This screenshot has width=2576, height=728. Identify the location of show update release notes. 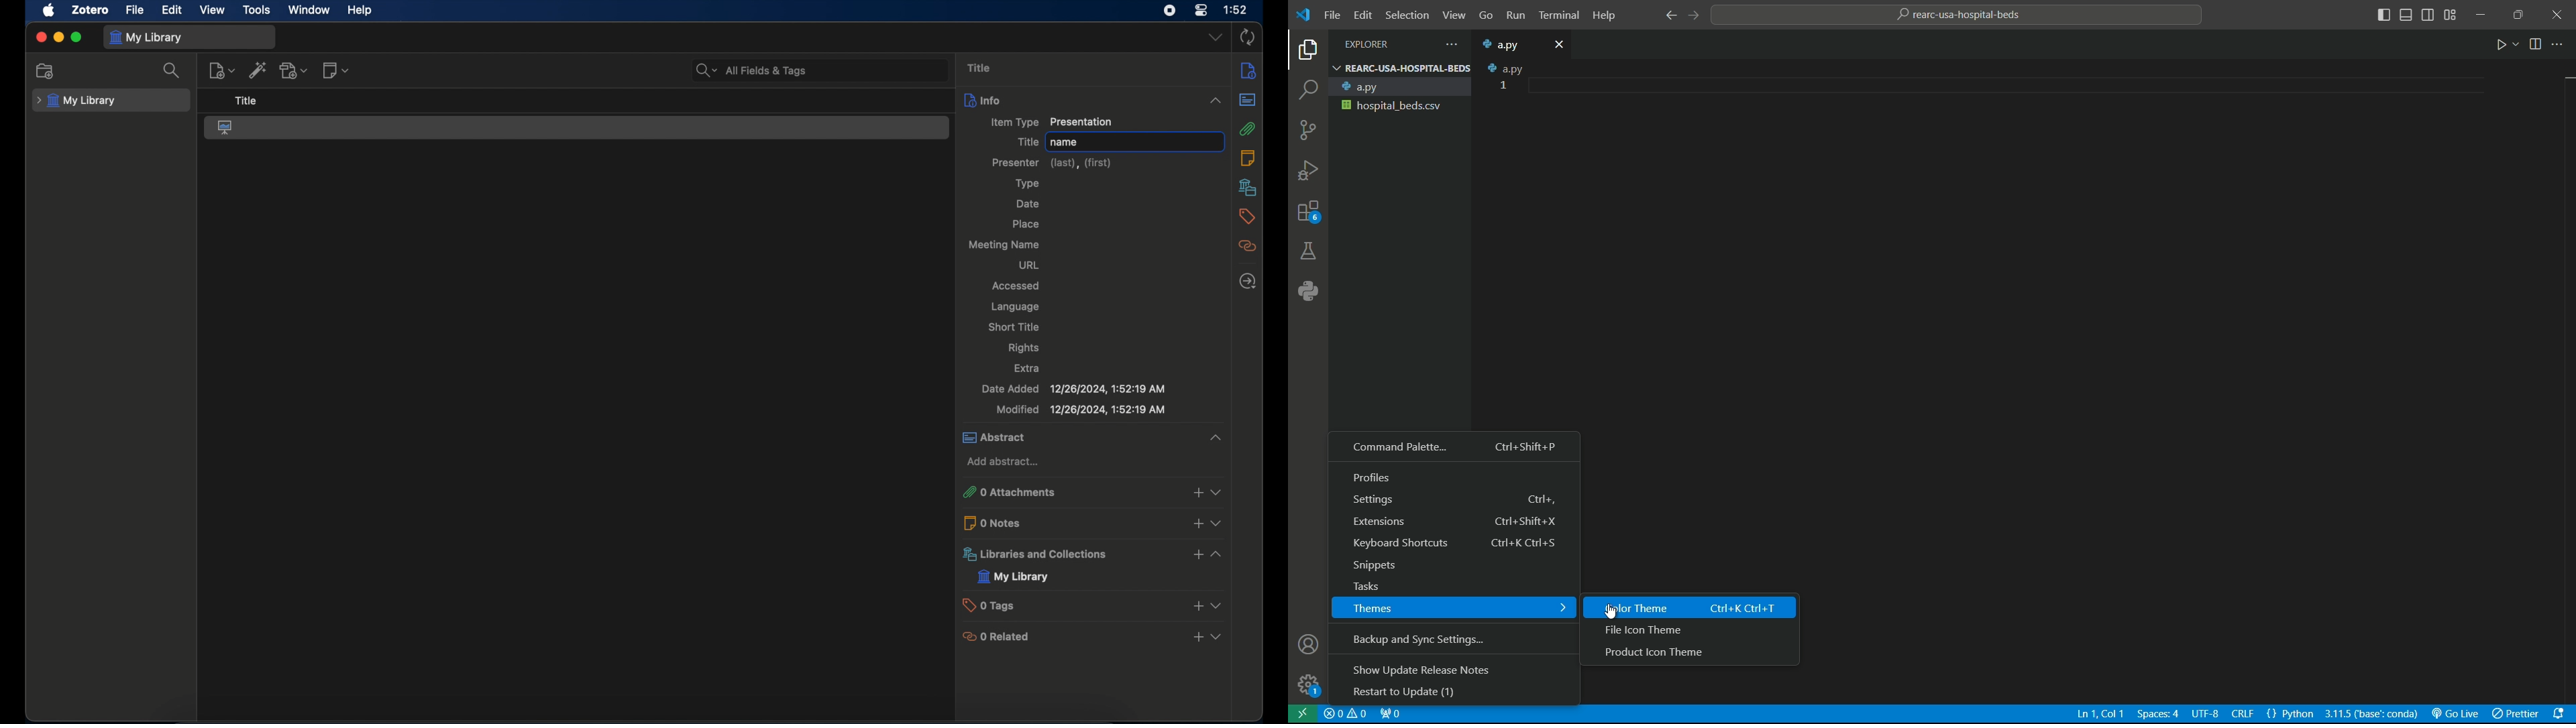
(1451, 671).